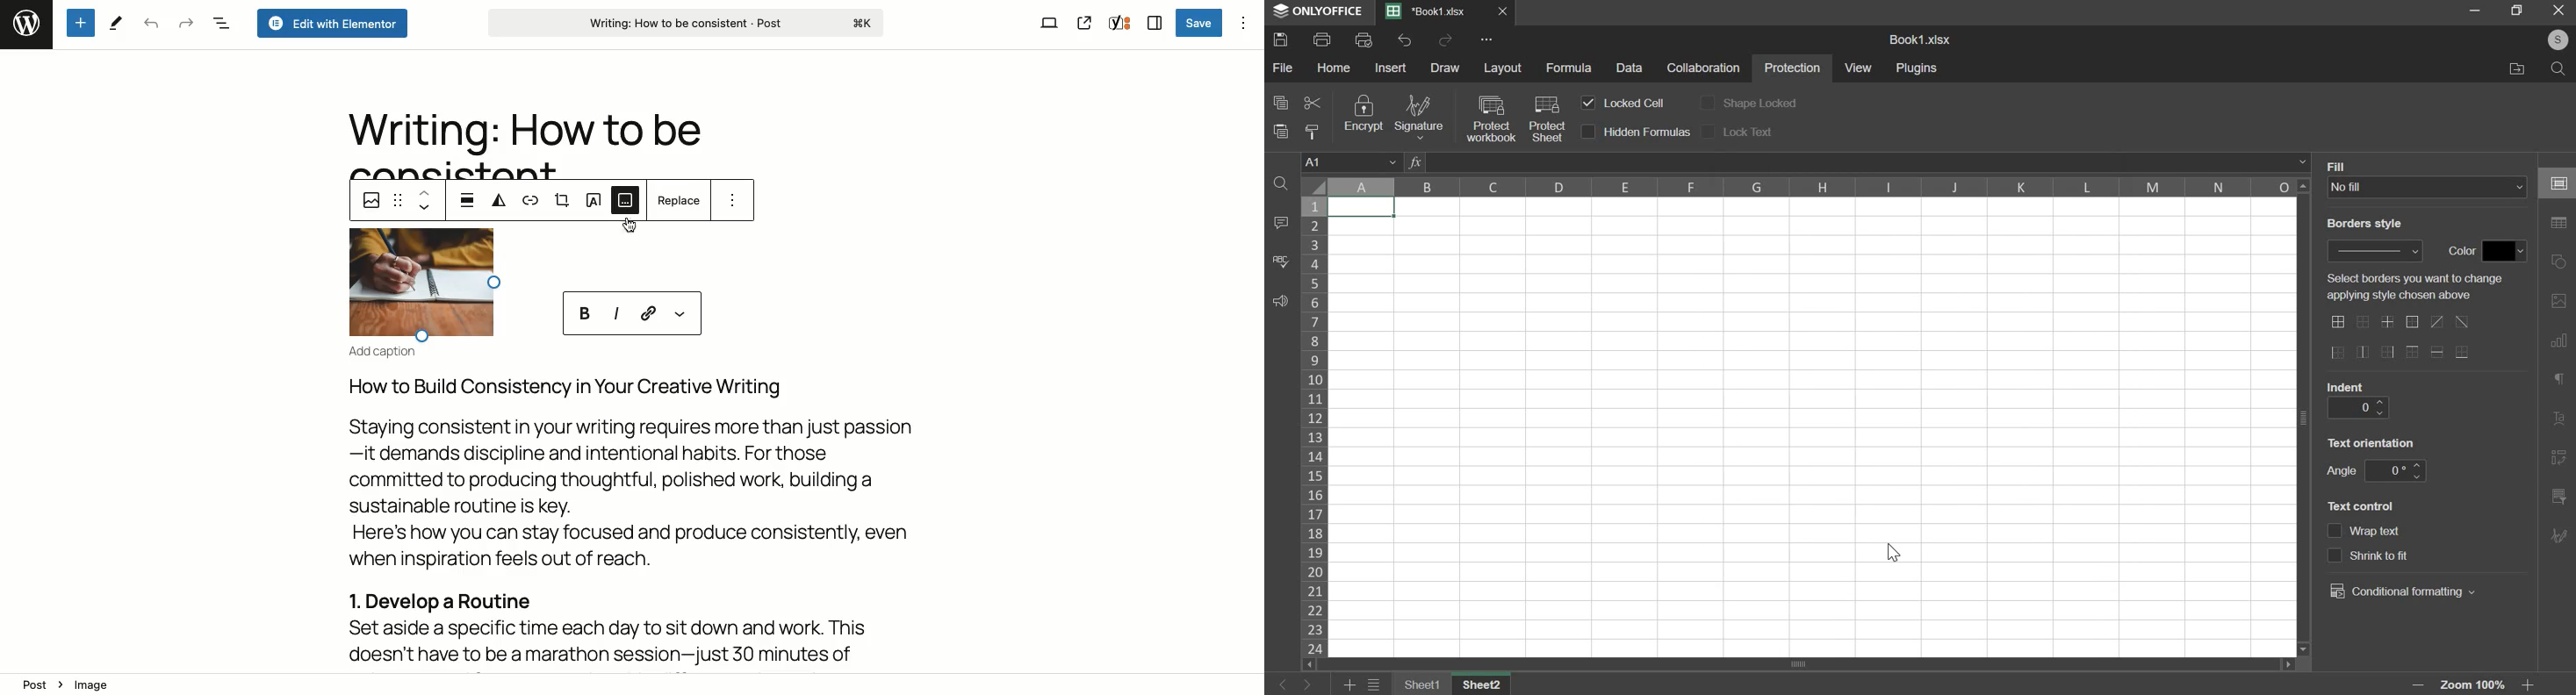 The image size is (2576, 700). Describe the element at coordinates (1445, 67) in the screenshot. I see `draw` at that location.